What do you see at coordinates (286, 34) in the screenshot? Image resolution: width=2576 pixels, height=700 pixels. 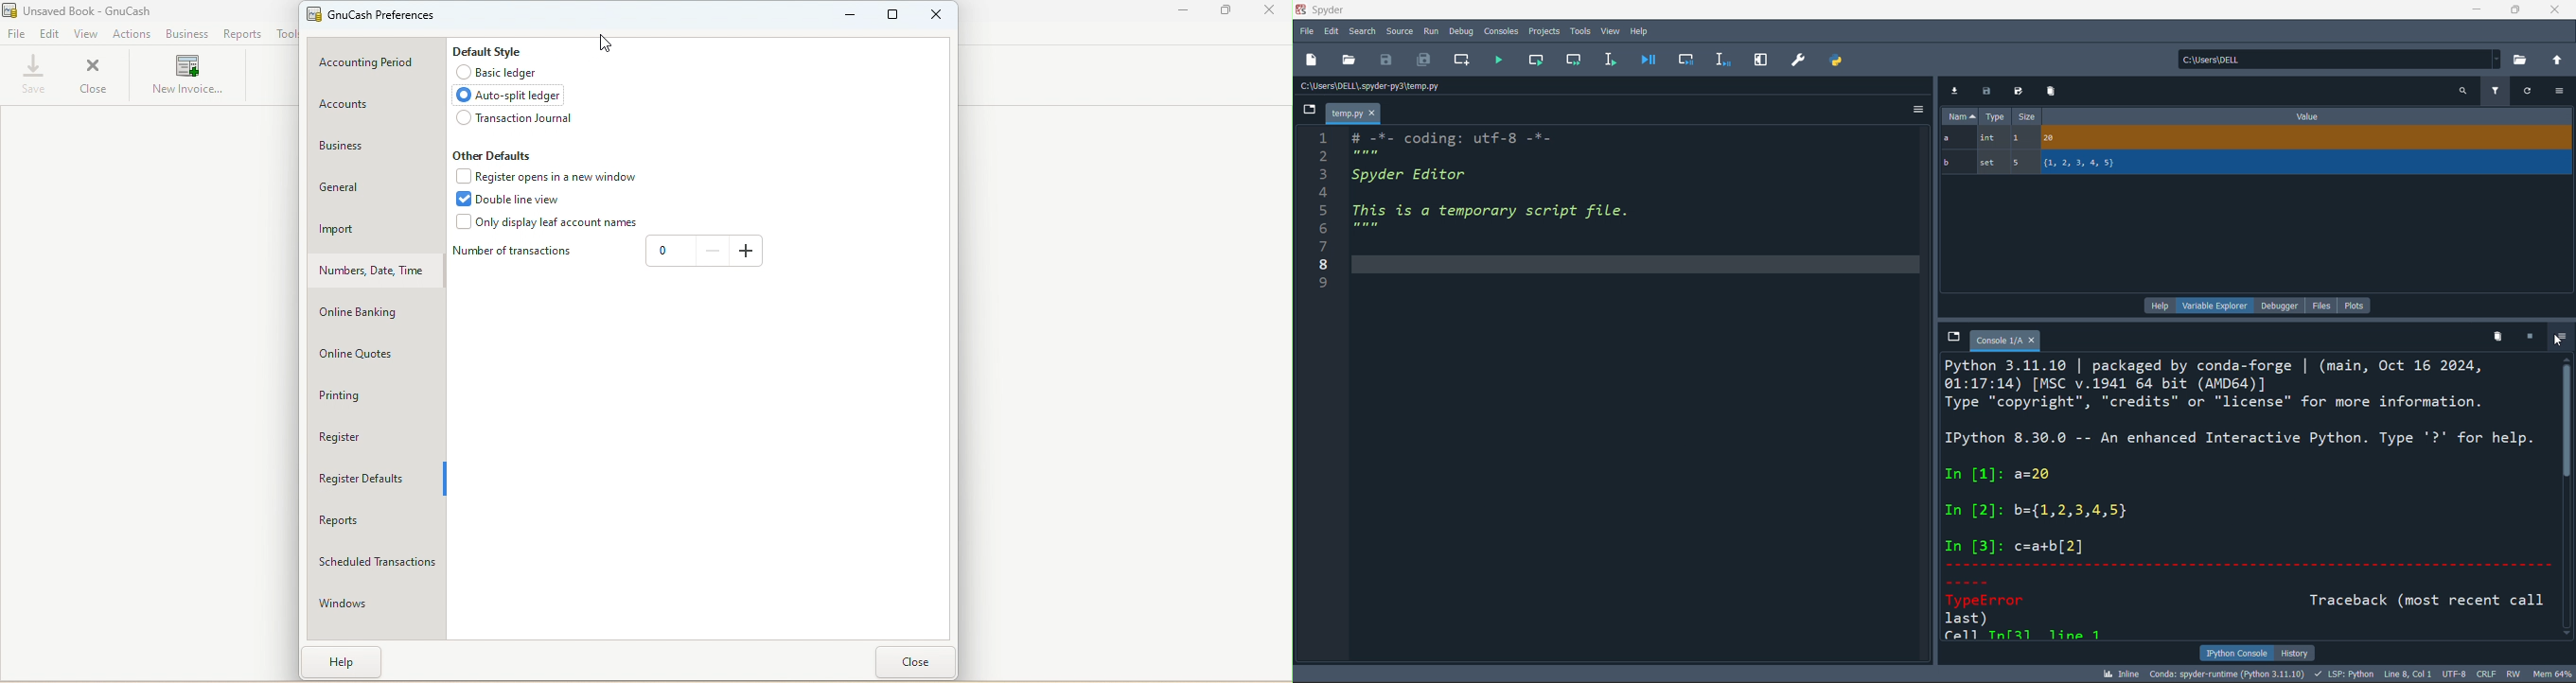 I see `Tools` at bounding box center [286, 34].